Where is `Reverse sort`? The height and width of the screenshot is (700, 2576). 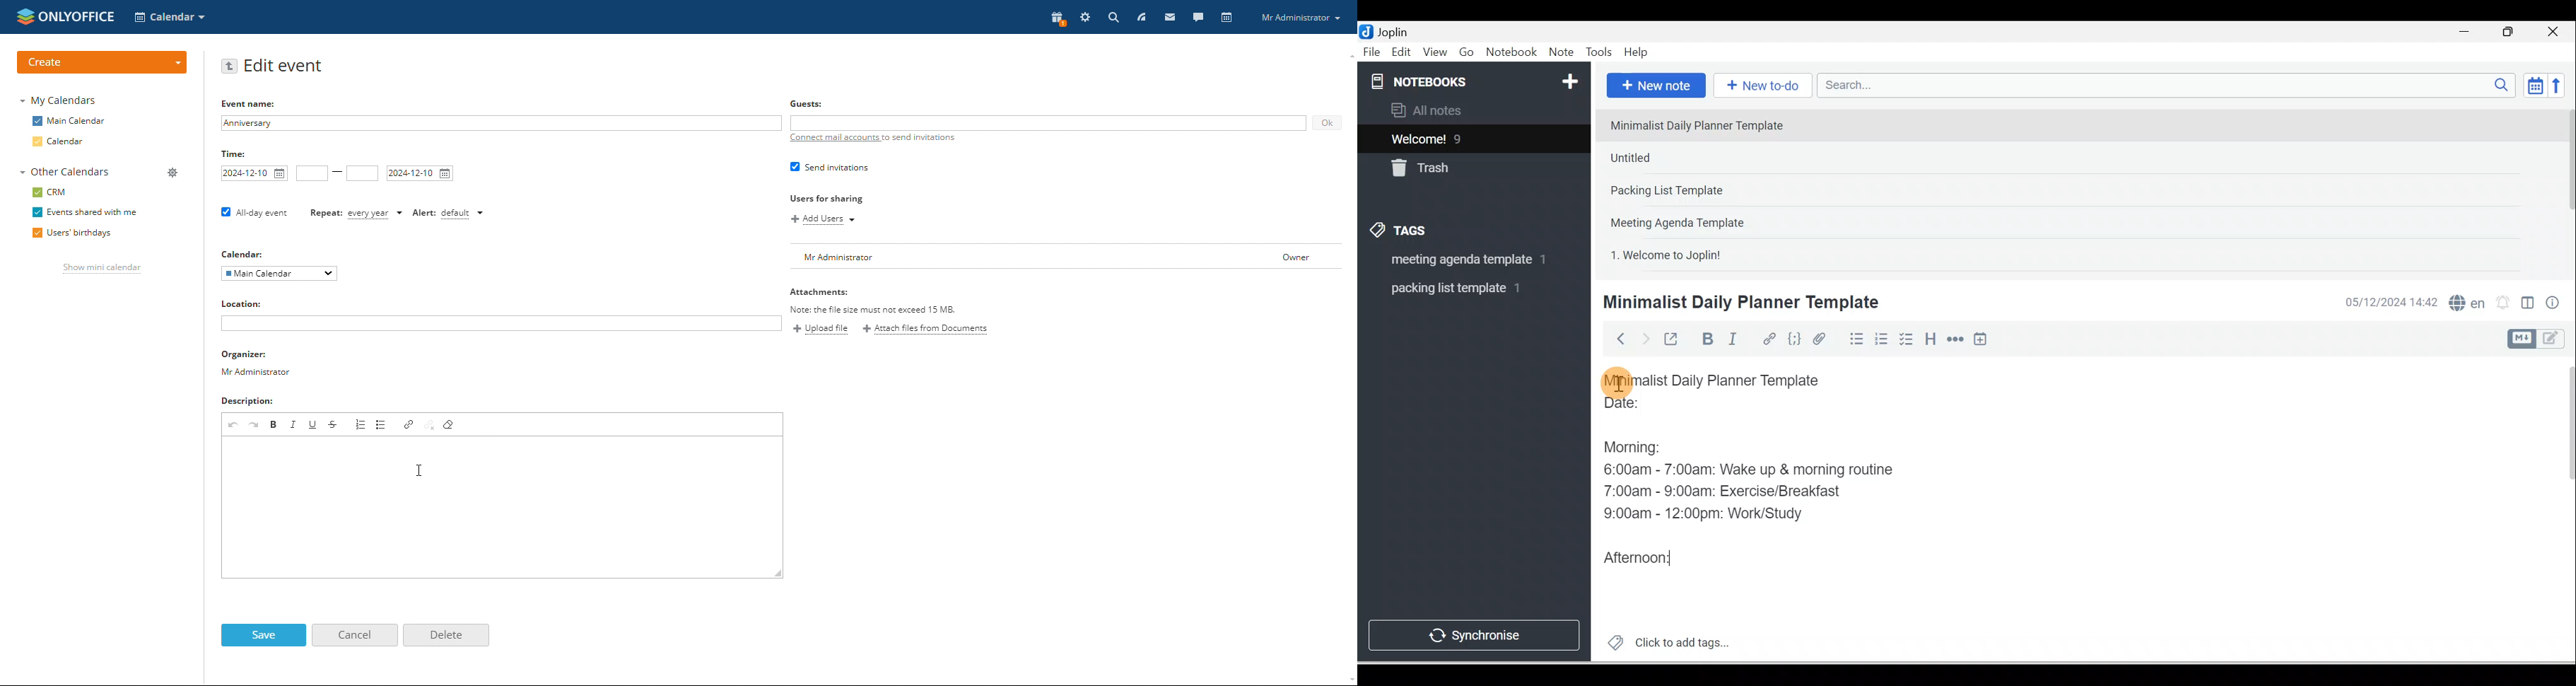
Reverse sort is located at coordinates (2560, 85).